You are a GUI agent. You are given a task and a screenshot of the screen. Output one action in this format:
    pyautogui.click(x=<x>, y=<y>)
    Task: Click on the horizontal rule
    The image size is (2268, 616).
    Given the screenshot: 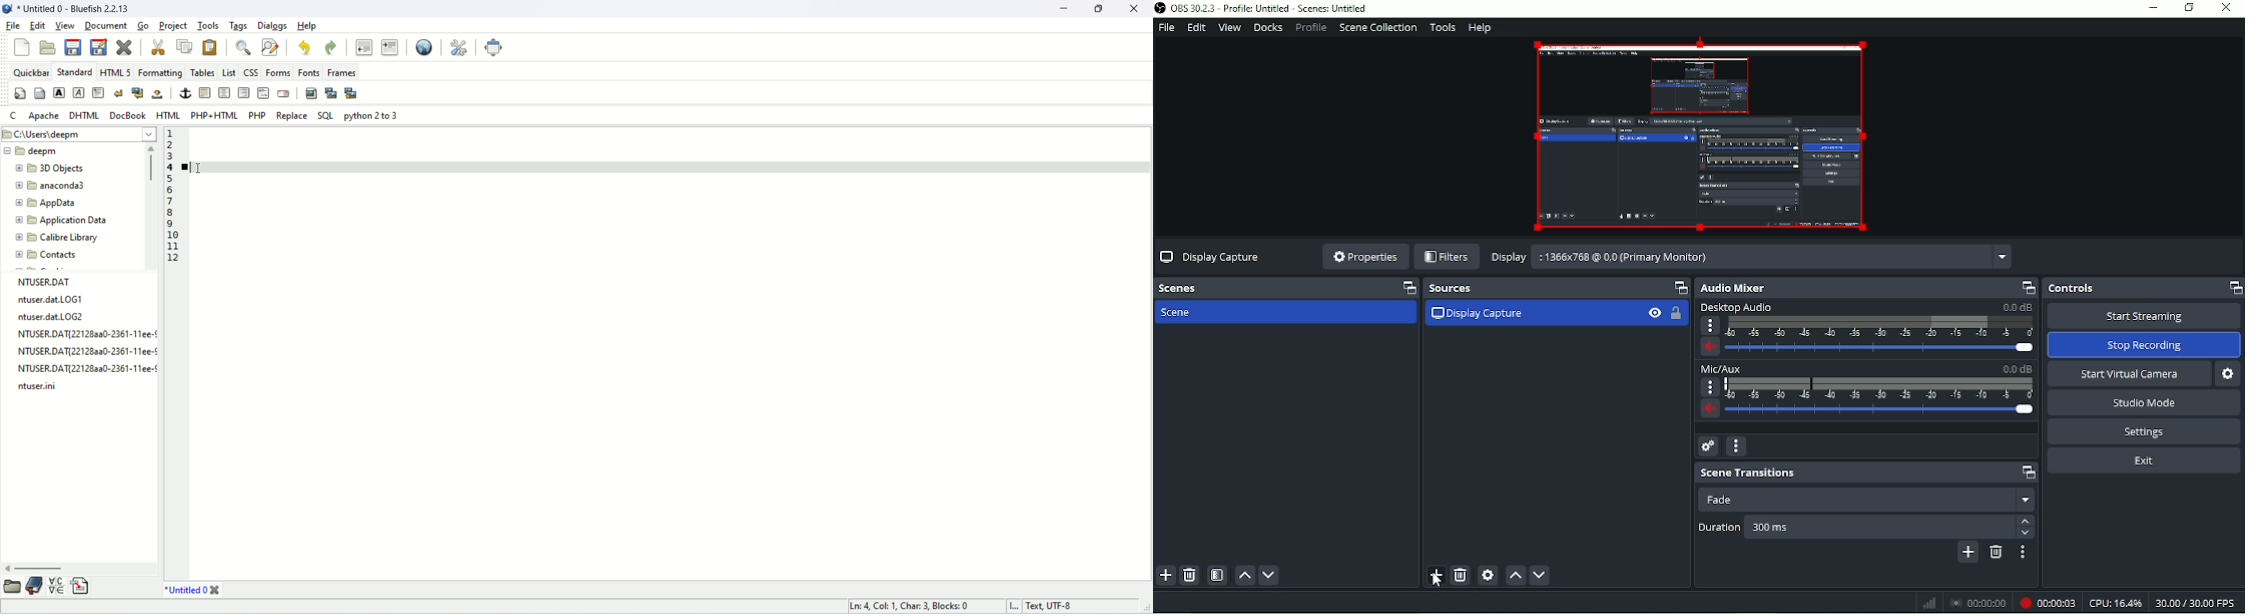 What is the action you would take?
    pyautogui.click(x=203, y=93)
    